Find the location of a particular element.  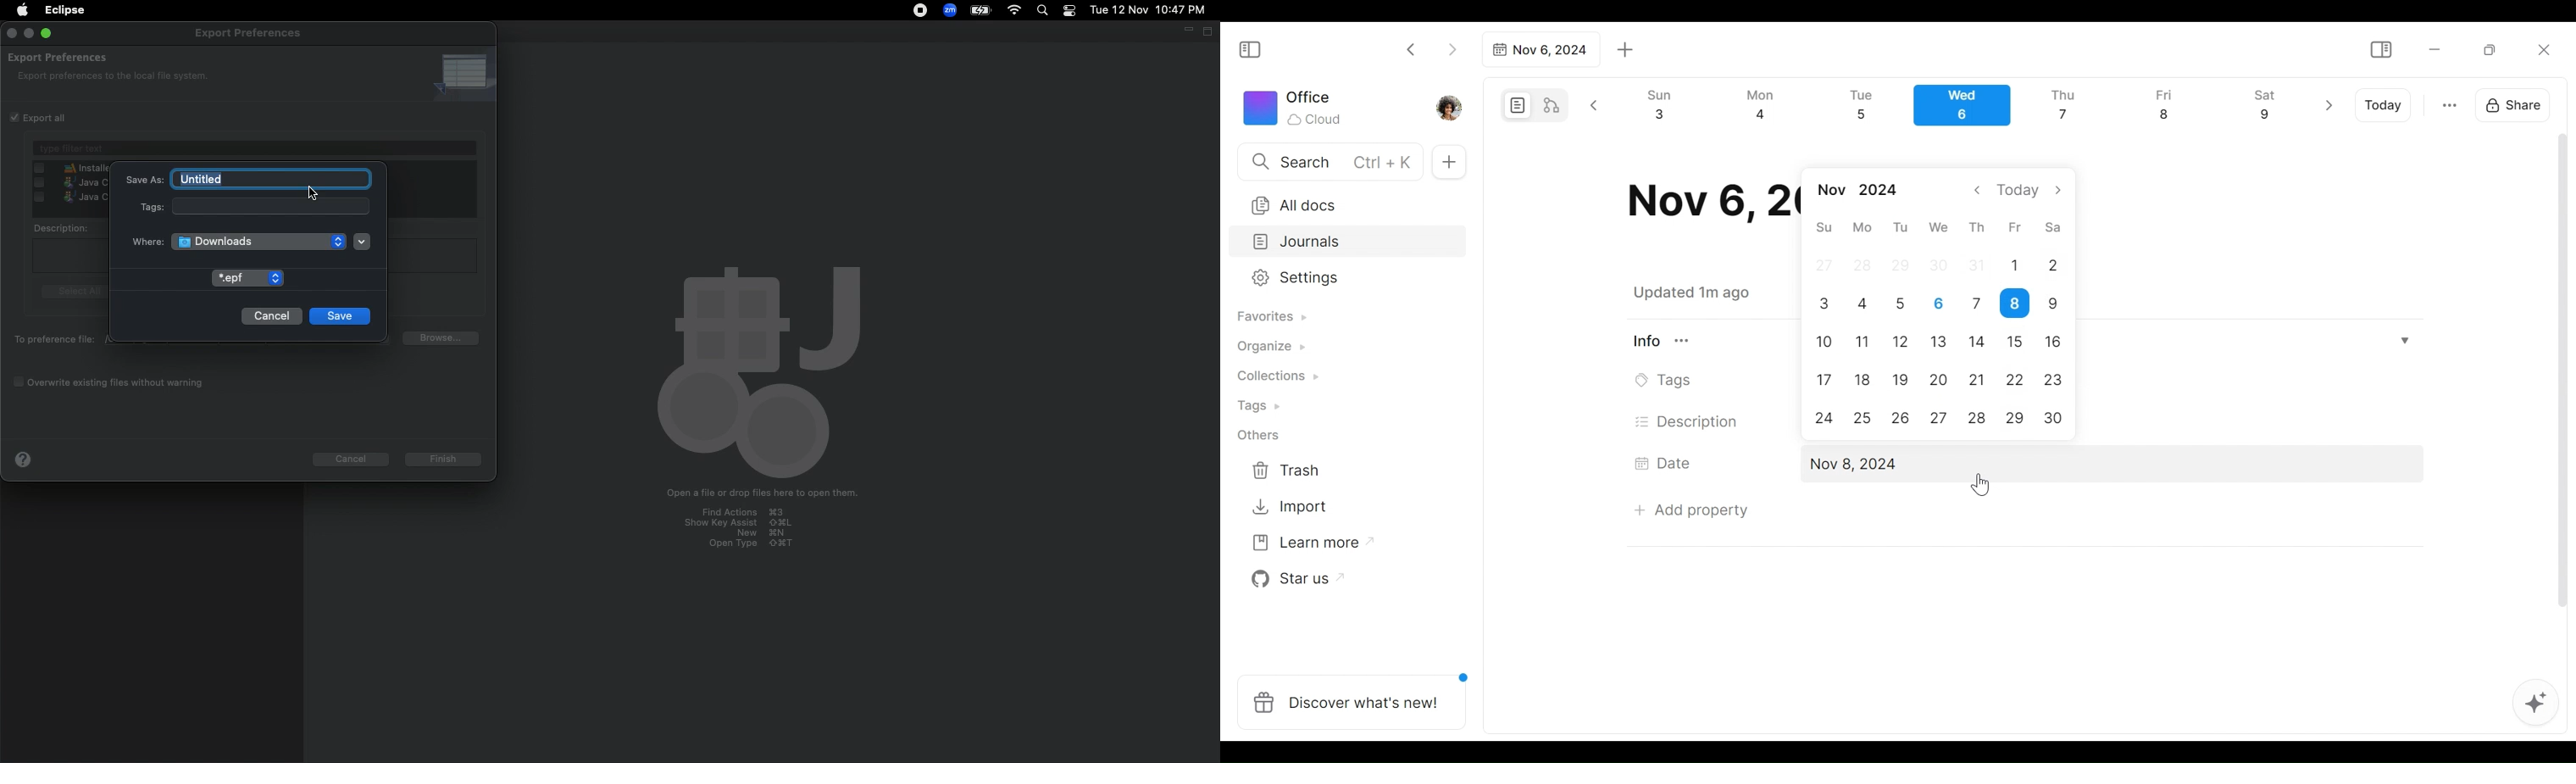

Close is located at coordinates (2543, 49).